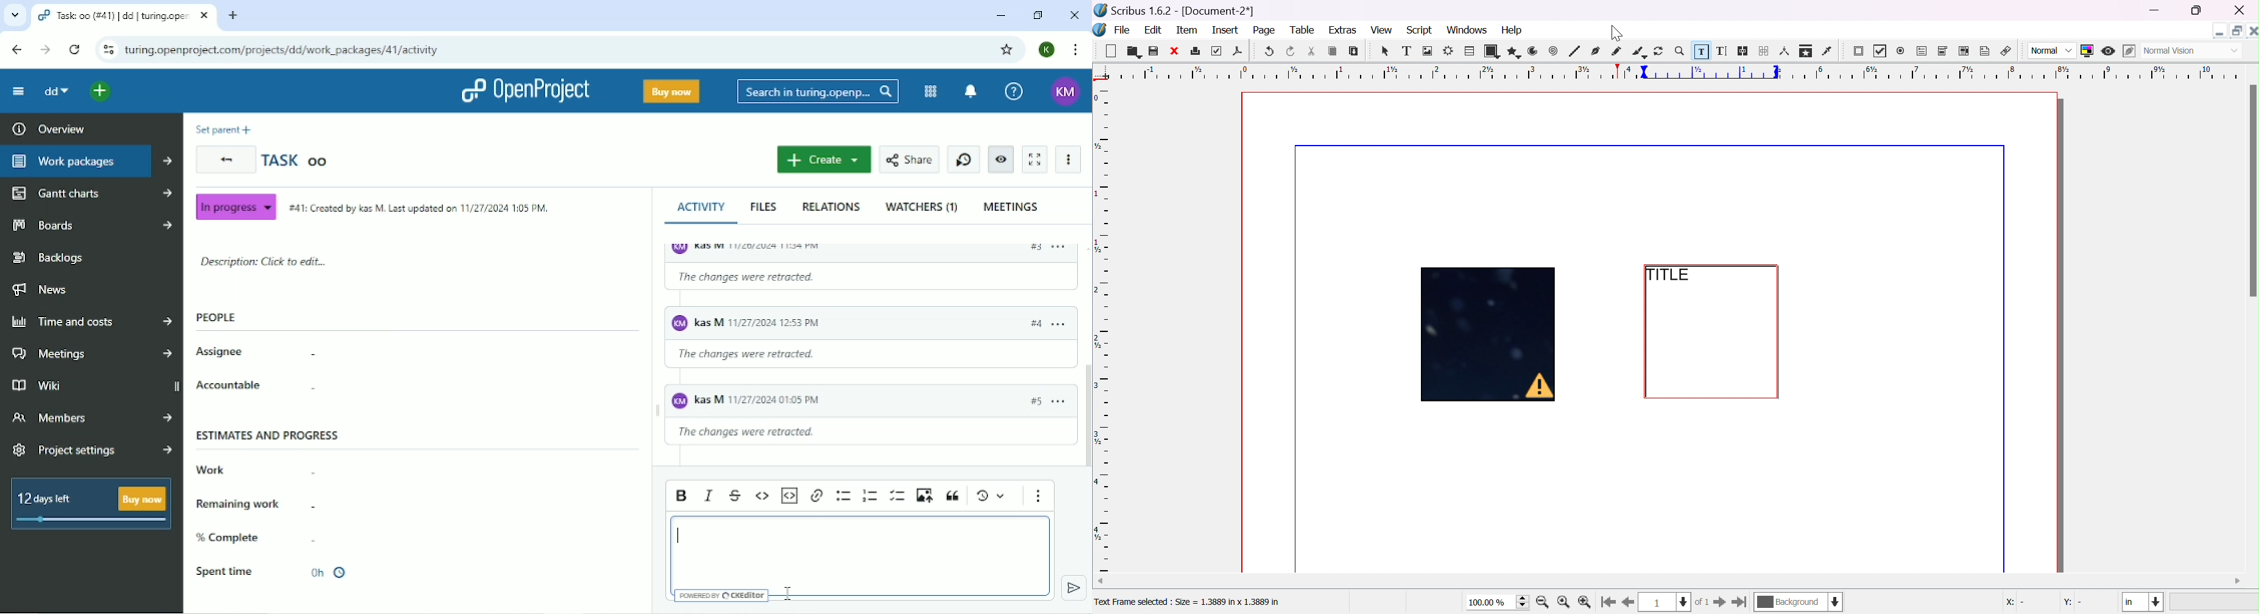 This screenshot has height=616, width=2268. I want to click on Watchers (1), so click(921, 208).